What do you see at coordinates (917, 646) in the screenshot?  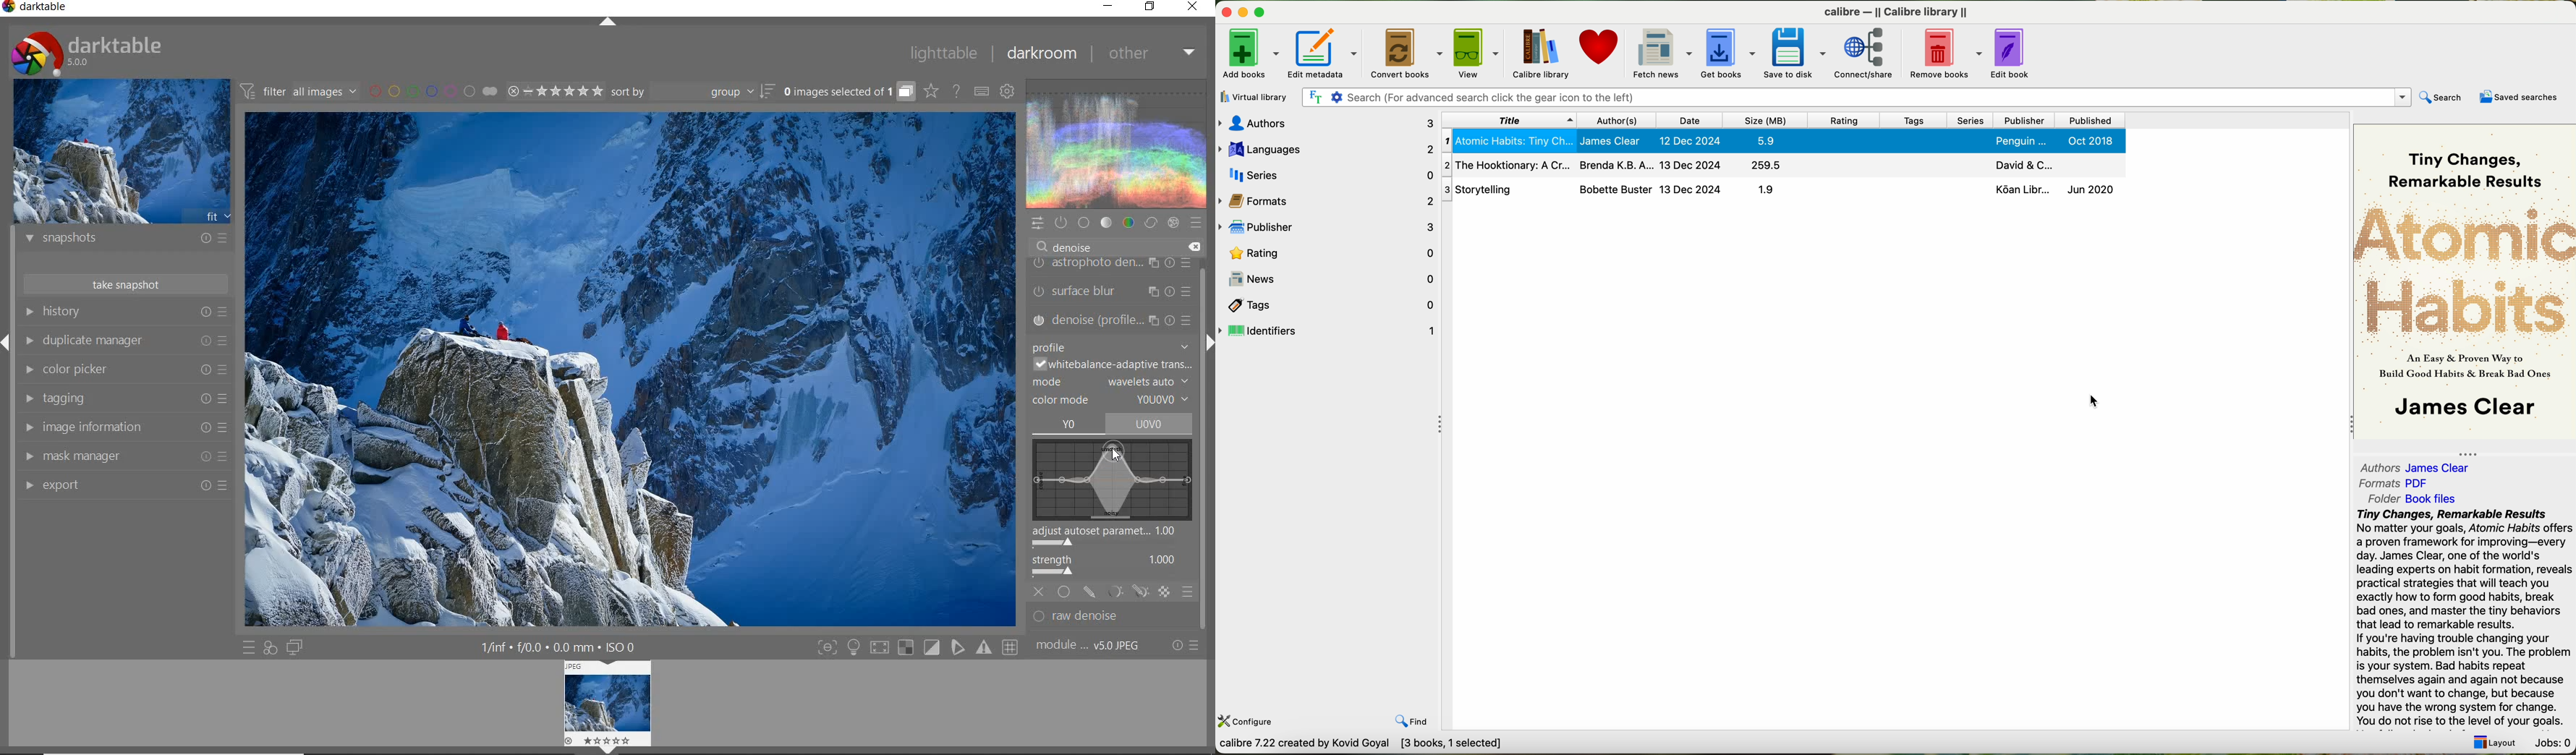 I see `Toggle modes` at bounding box center [917, 646].